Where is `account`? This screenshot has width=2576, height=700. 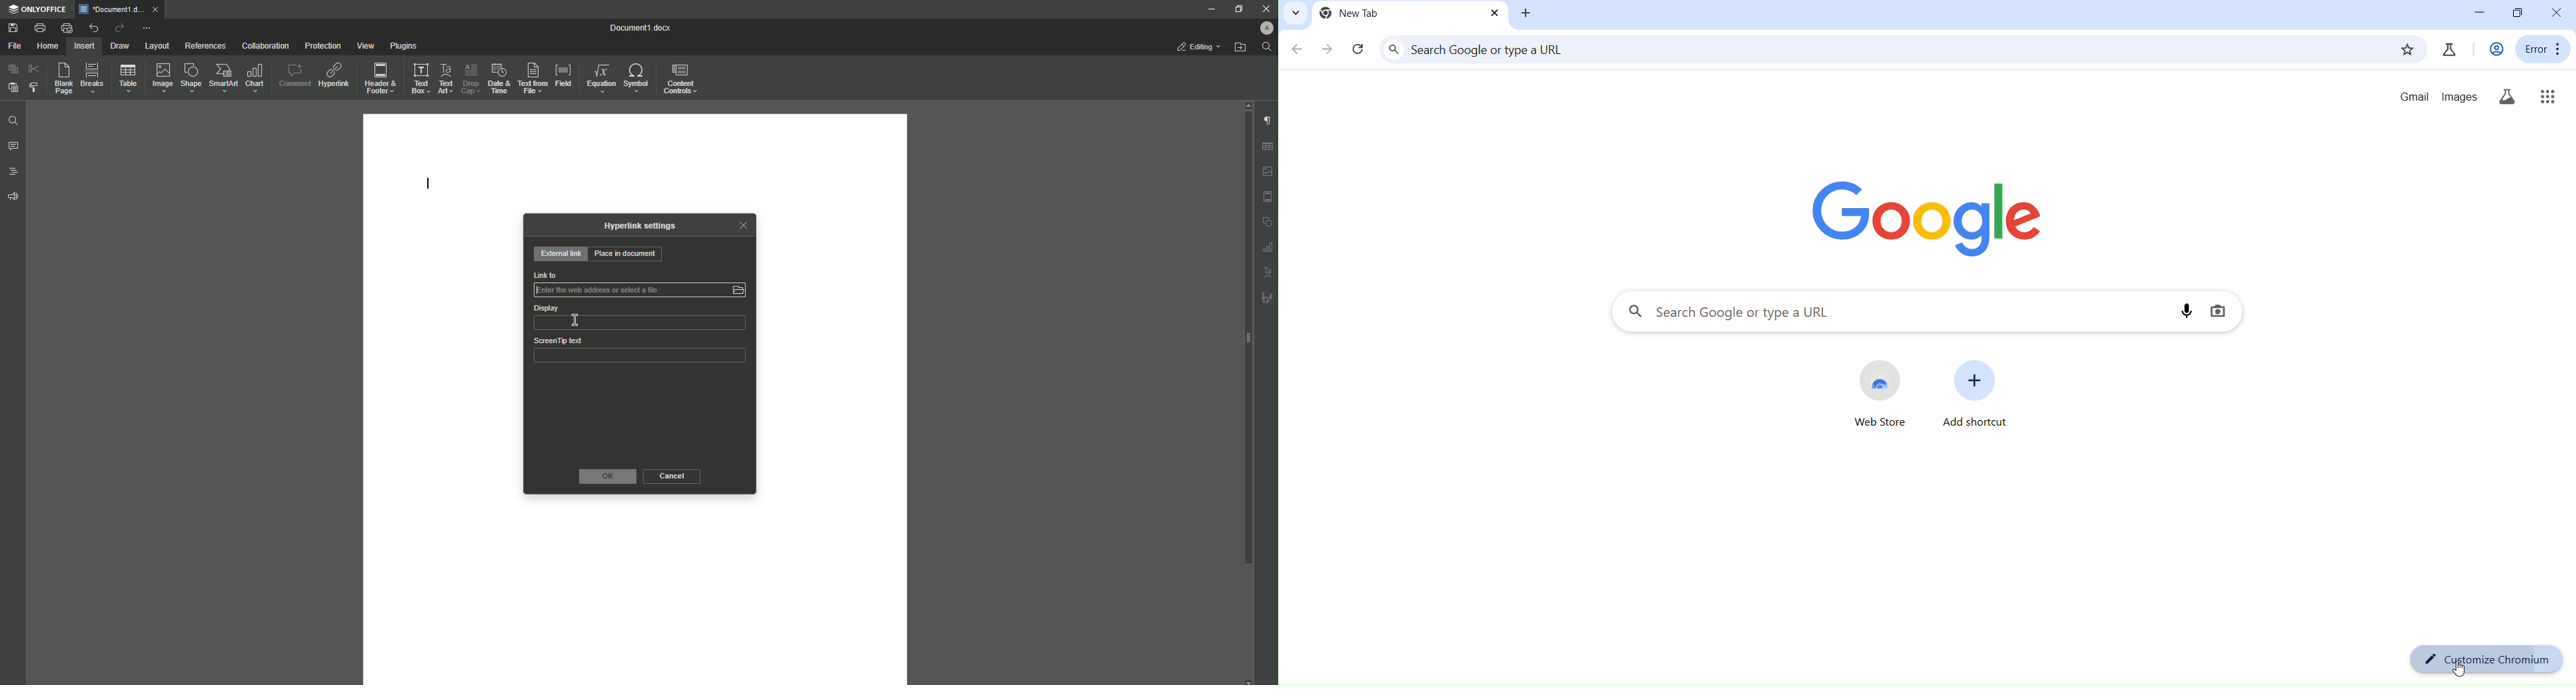 account is located at coordinates (2496, 50).